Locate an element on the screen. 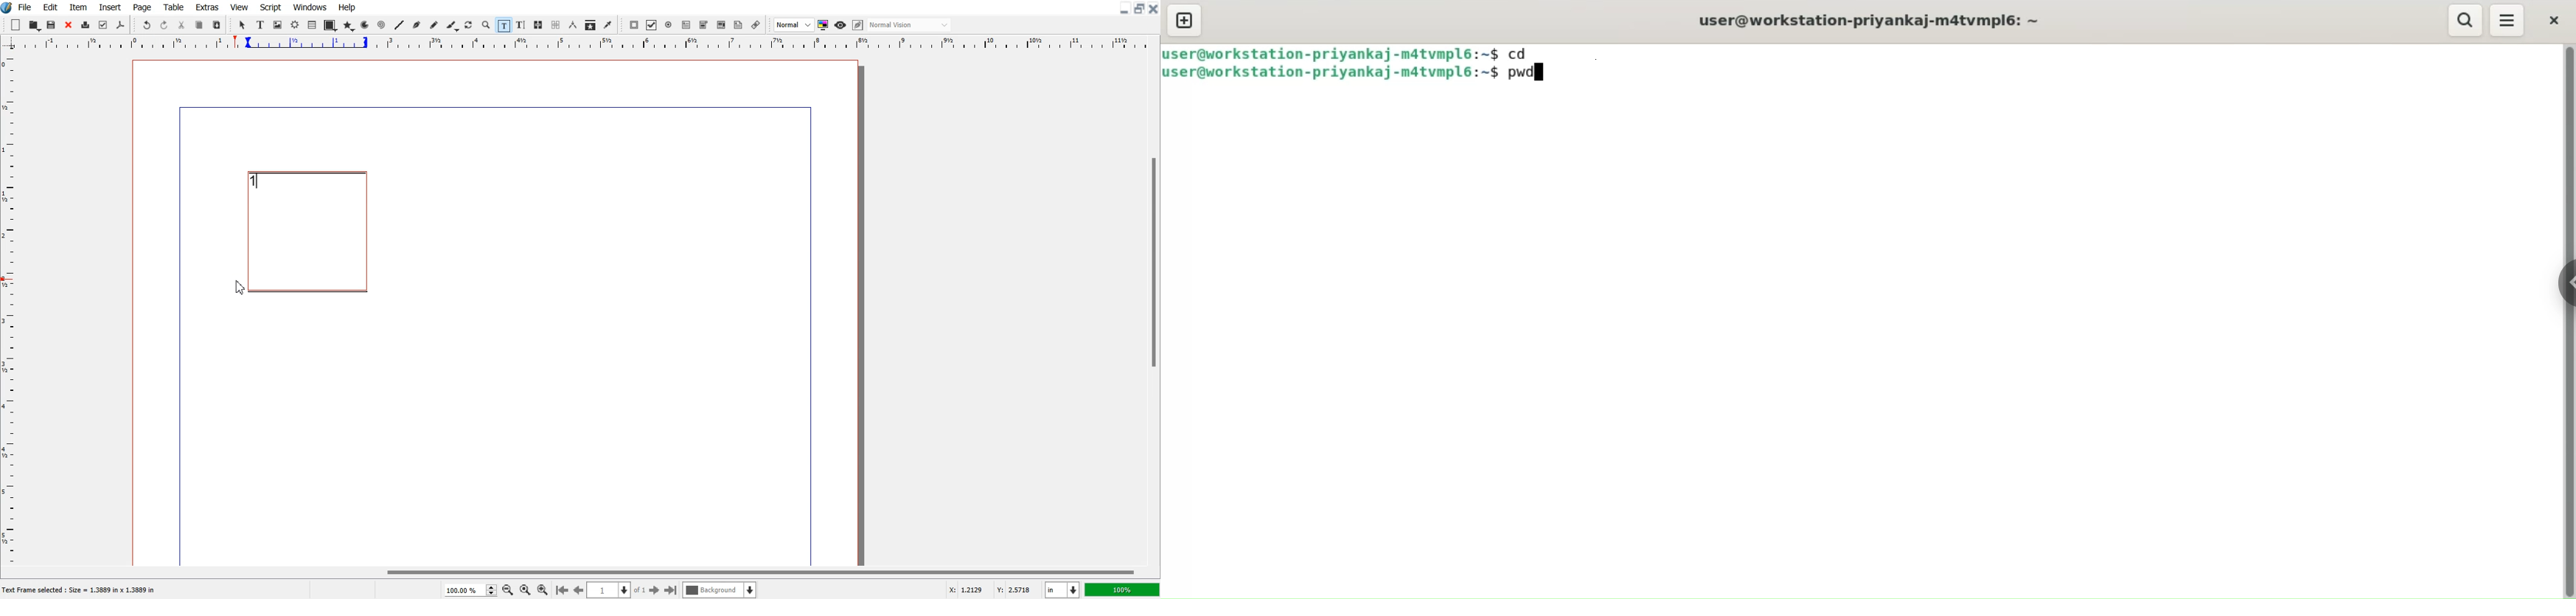 The image size is (2576, 616). Select Zoom Level is located at coordinates (472, 590).